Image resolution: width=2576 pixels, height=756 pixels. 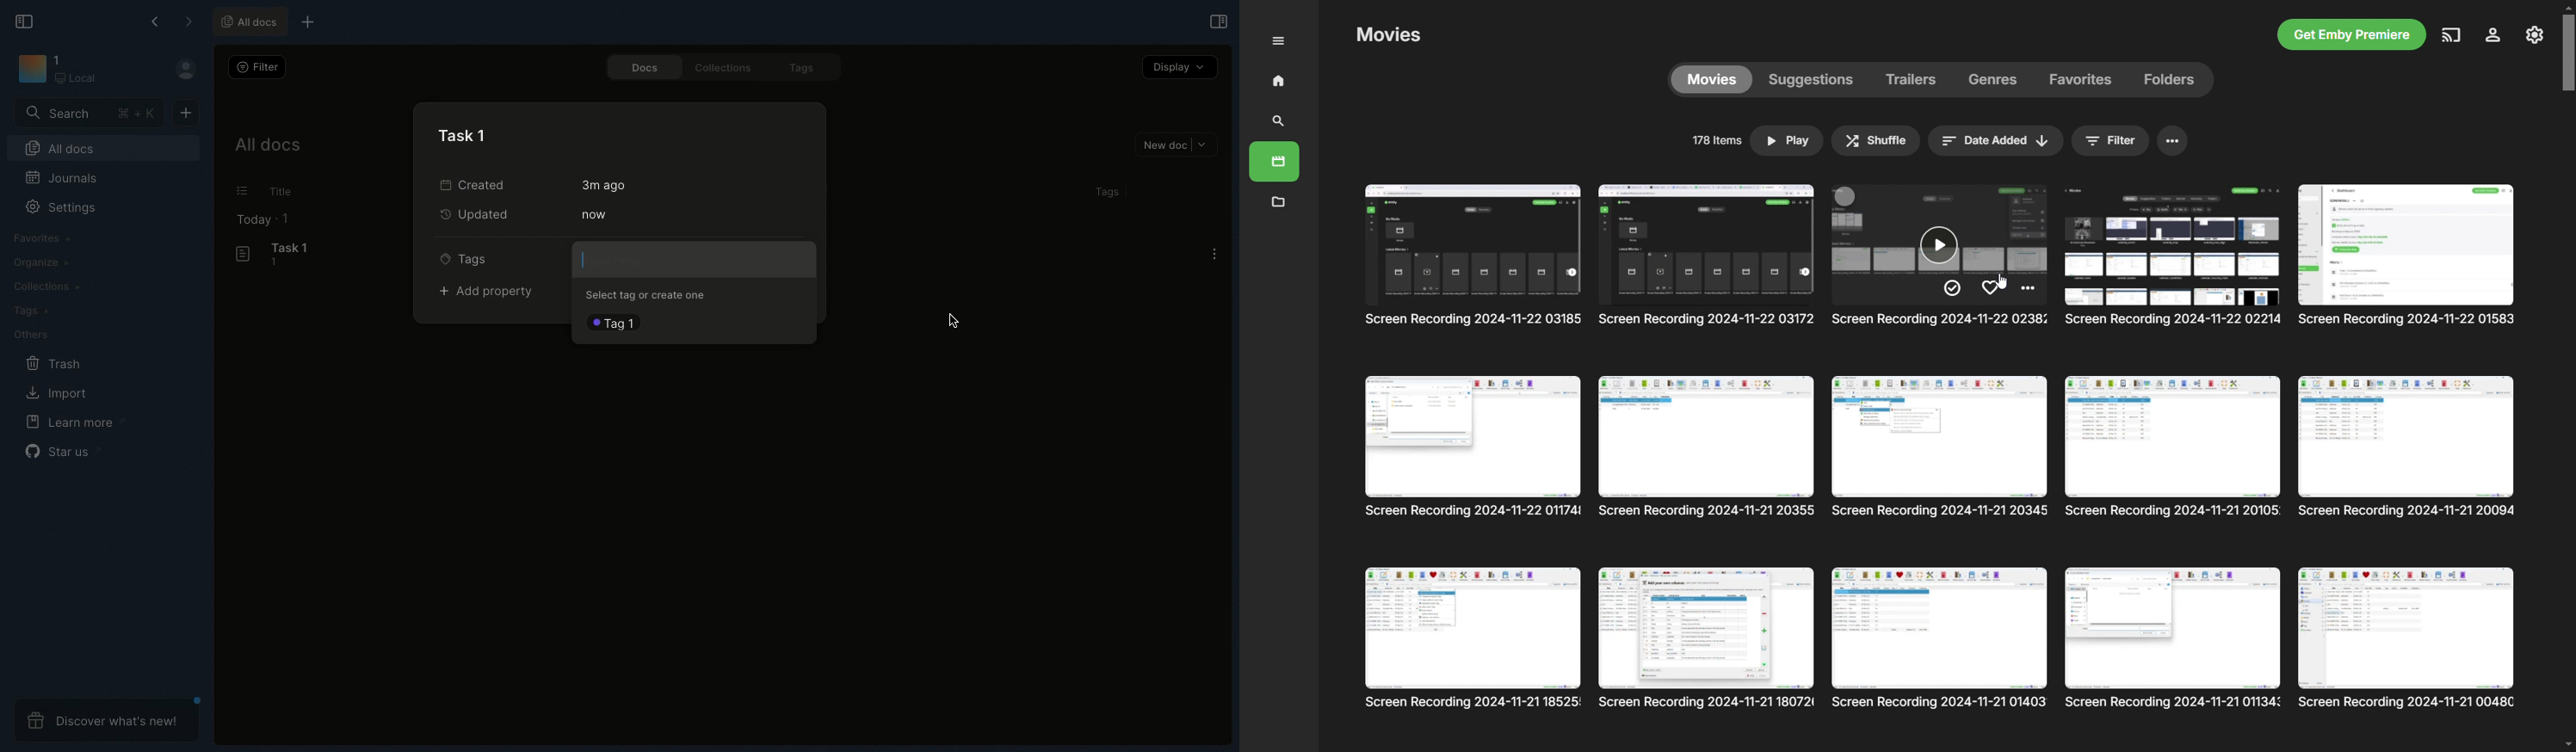 What do you see at coordinates (807, 69) in the screenshot?
I see `Tags` at bounding box center [807, 69].